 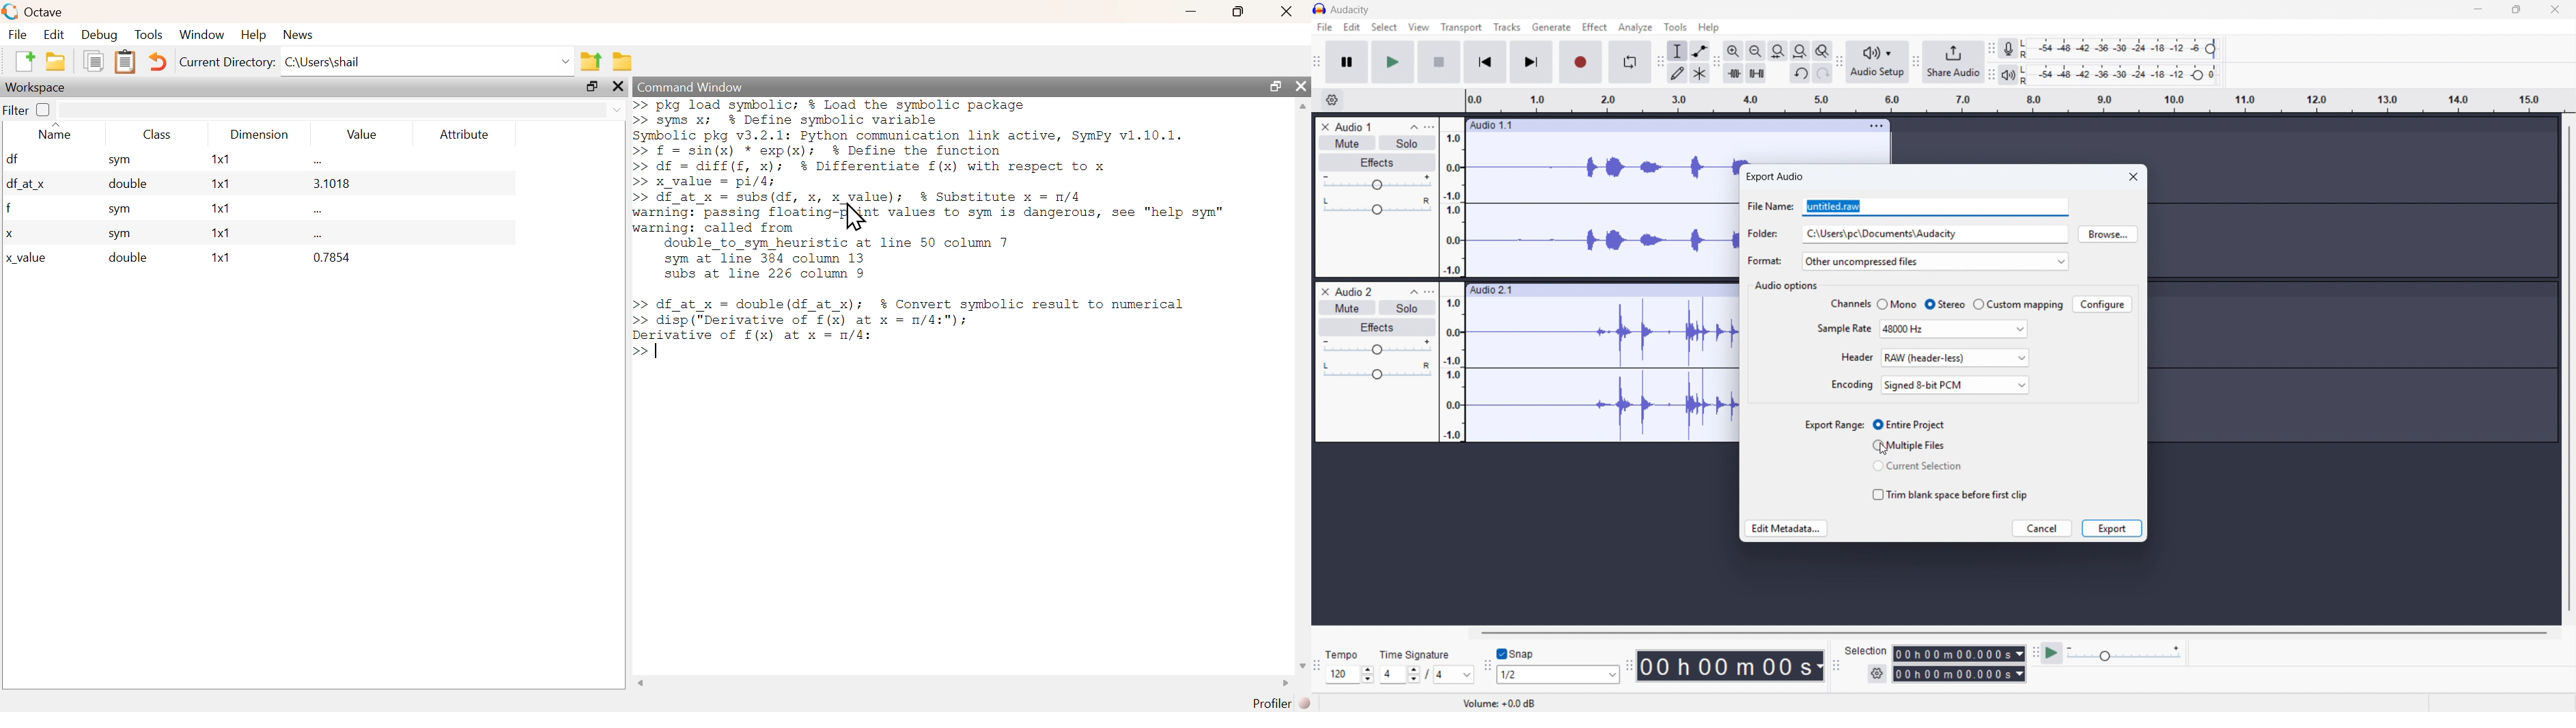 What do you see at coordinates (1351, 10) in the screenshot?
I see `Audacity` at bounding box center [1351, 10].